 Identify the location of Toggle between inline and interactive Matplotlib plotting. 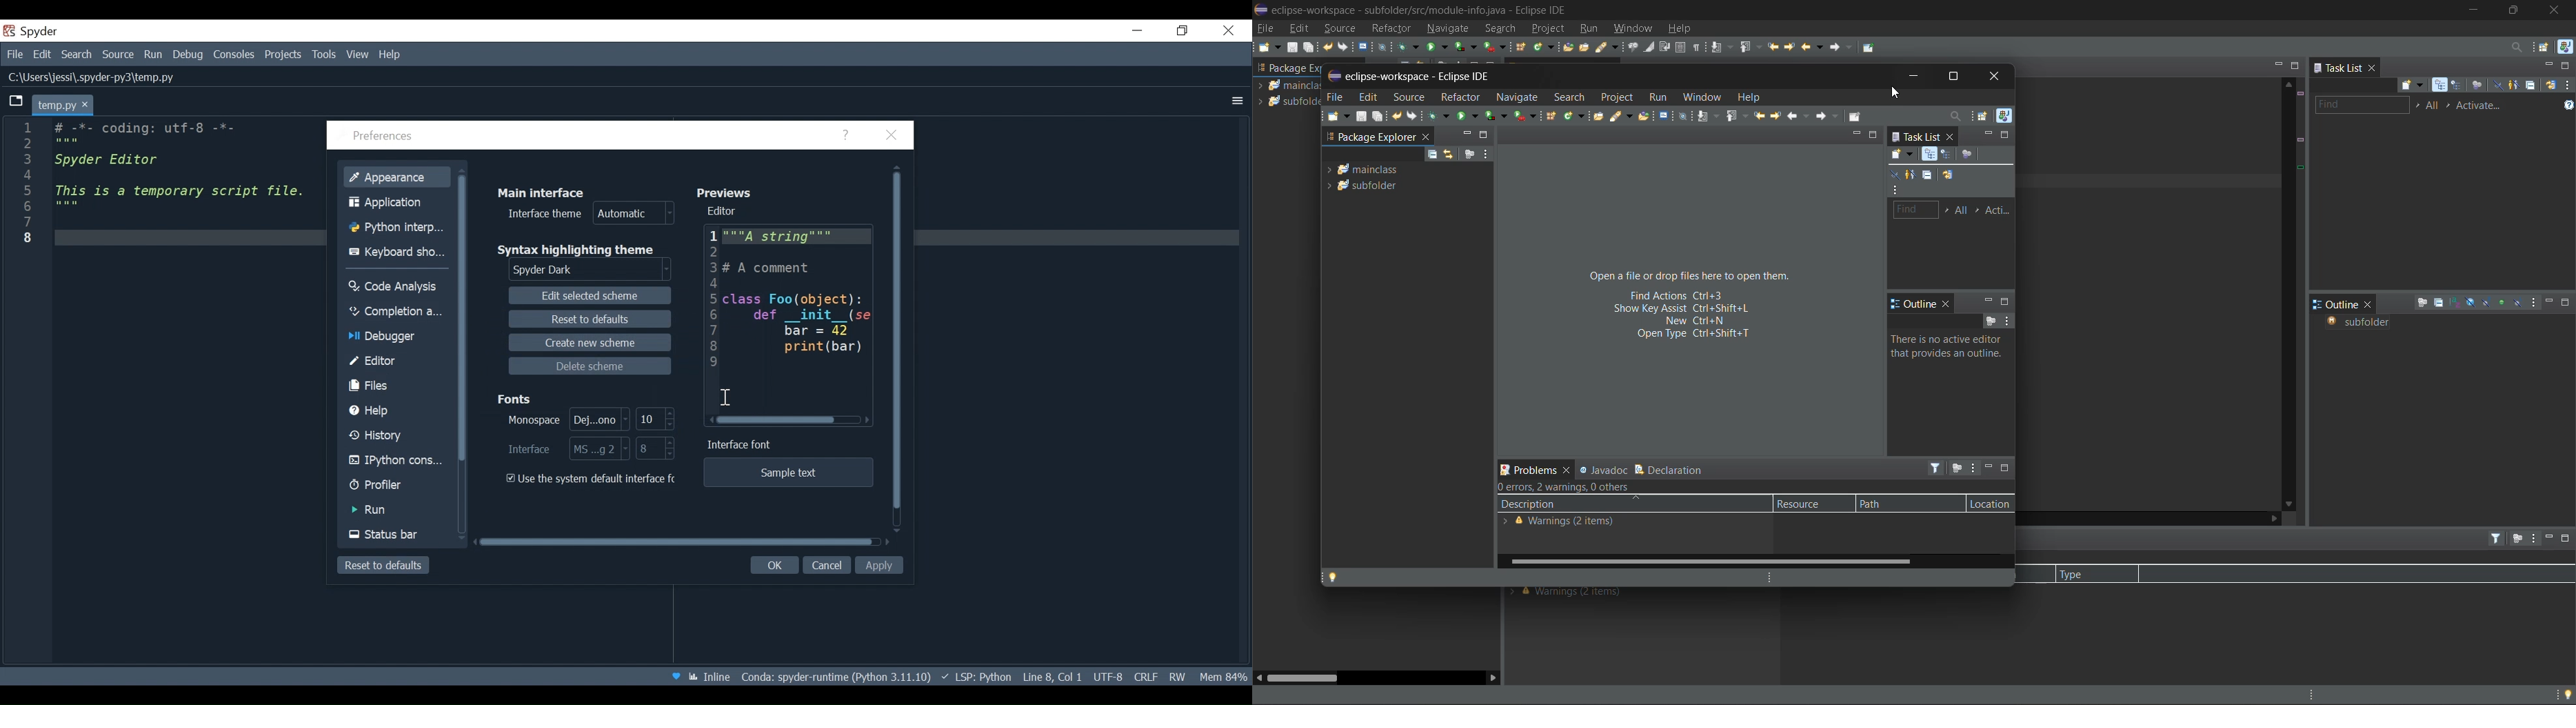
(712, 676).